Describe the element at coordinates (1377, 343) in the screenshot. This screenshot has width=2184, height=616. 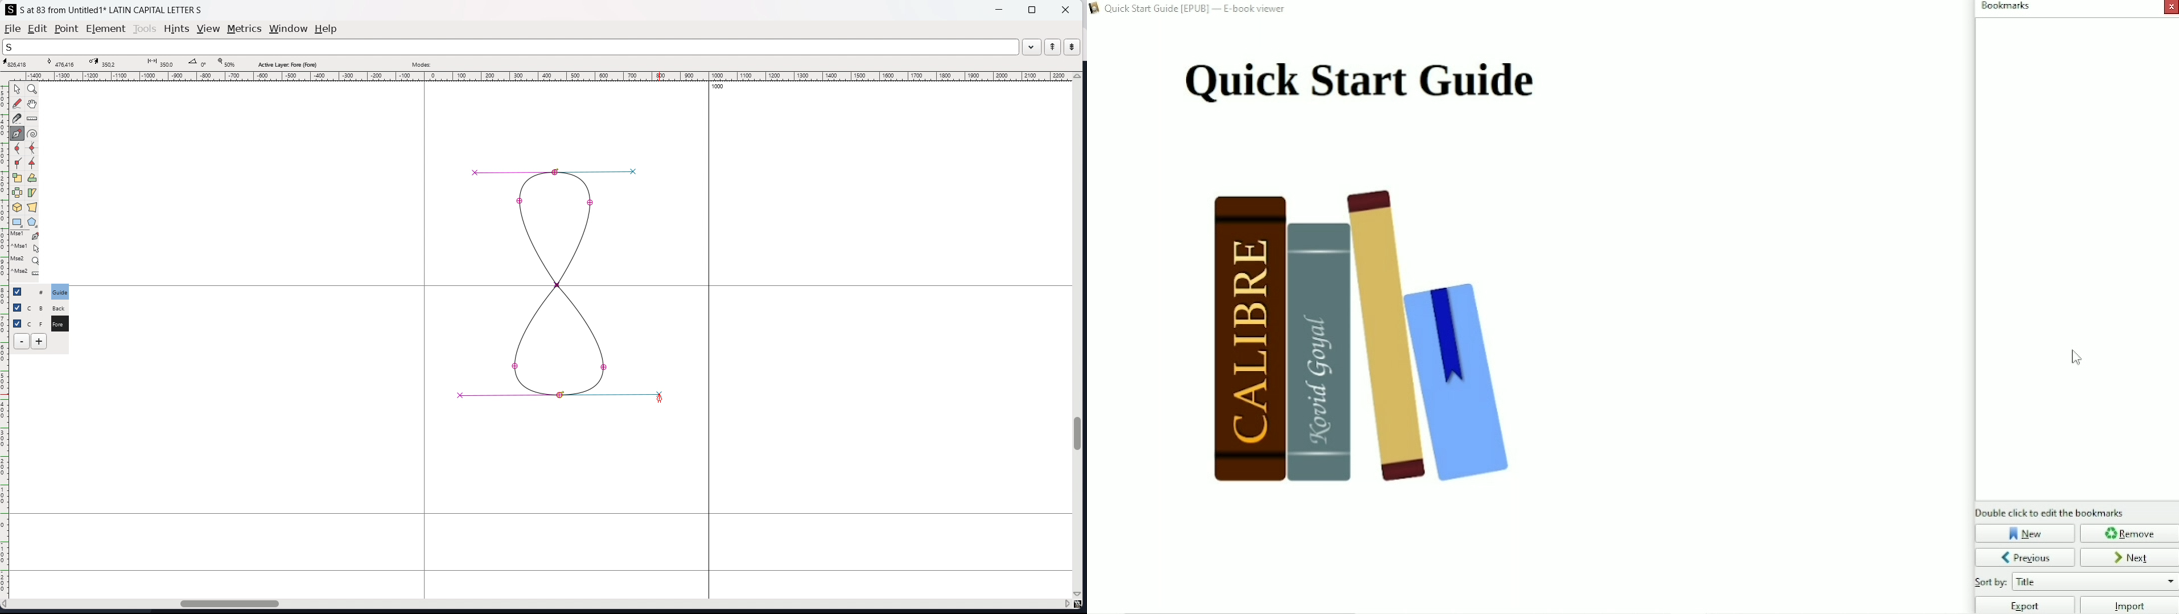
I see `Book` at that location.